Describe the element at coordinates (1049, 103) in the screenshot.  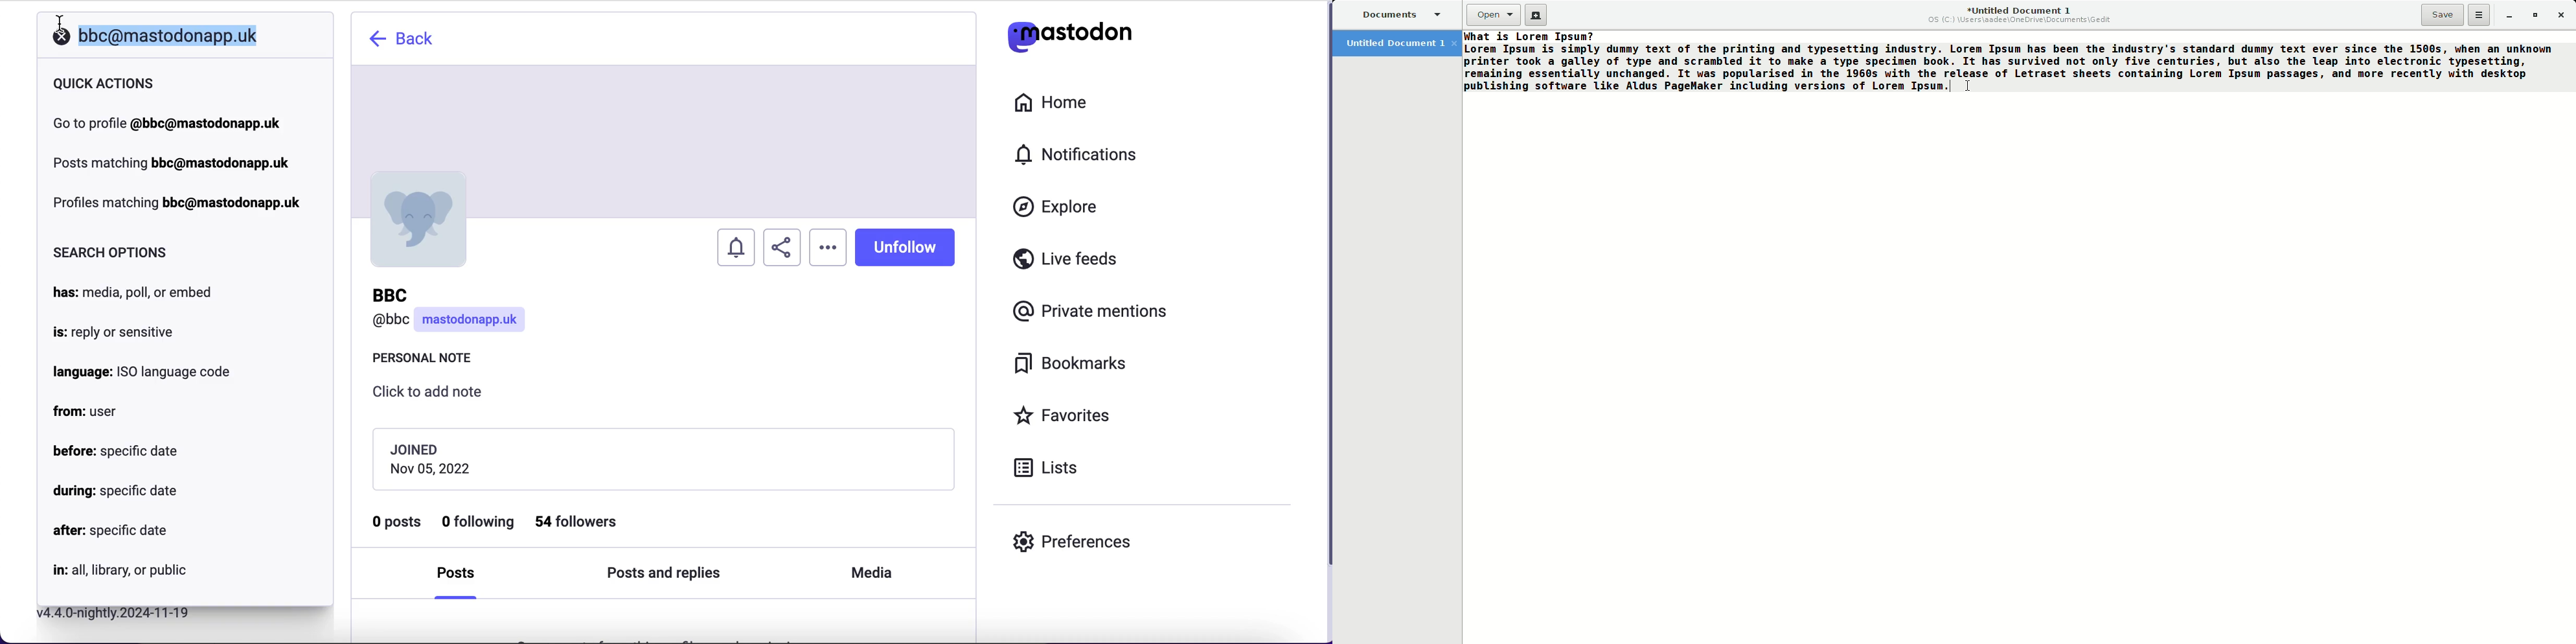
I see `home` at that location.